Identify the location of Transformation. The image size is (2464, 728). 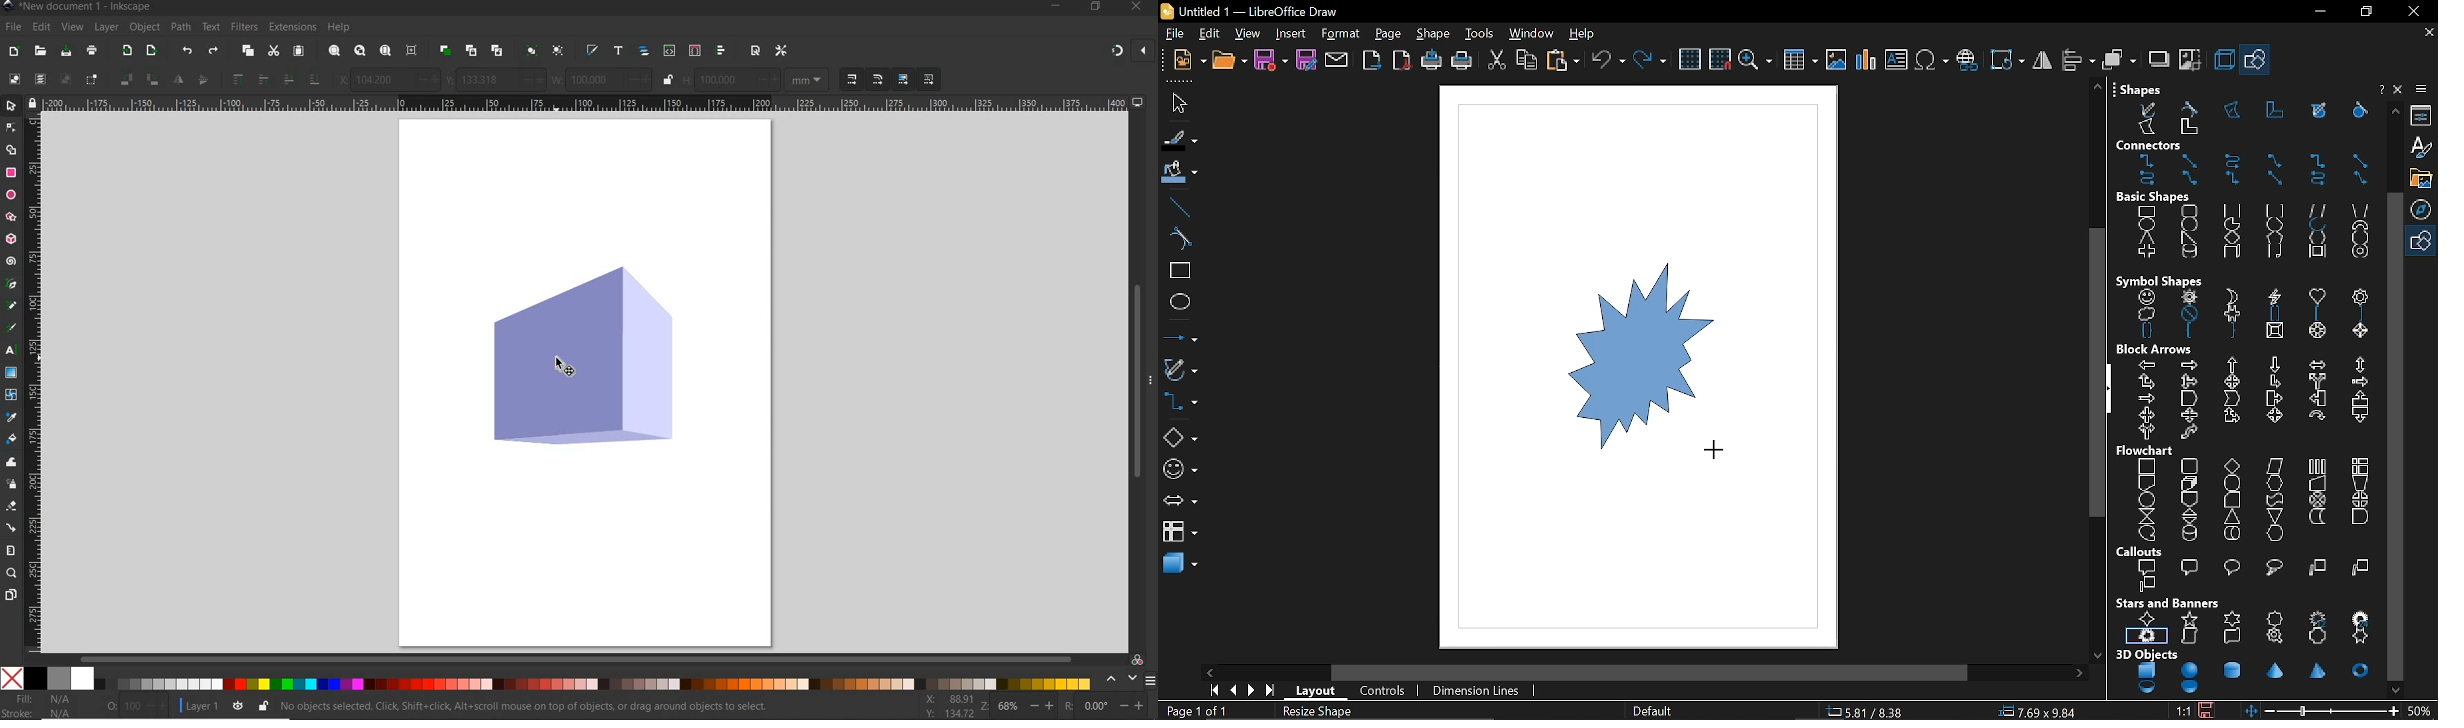
(2005, 59).